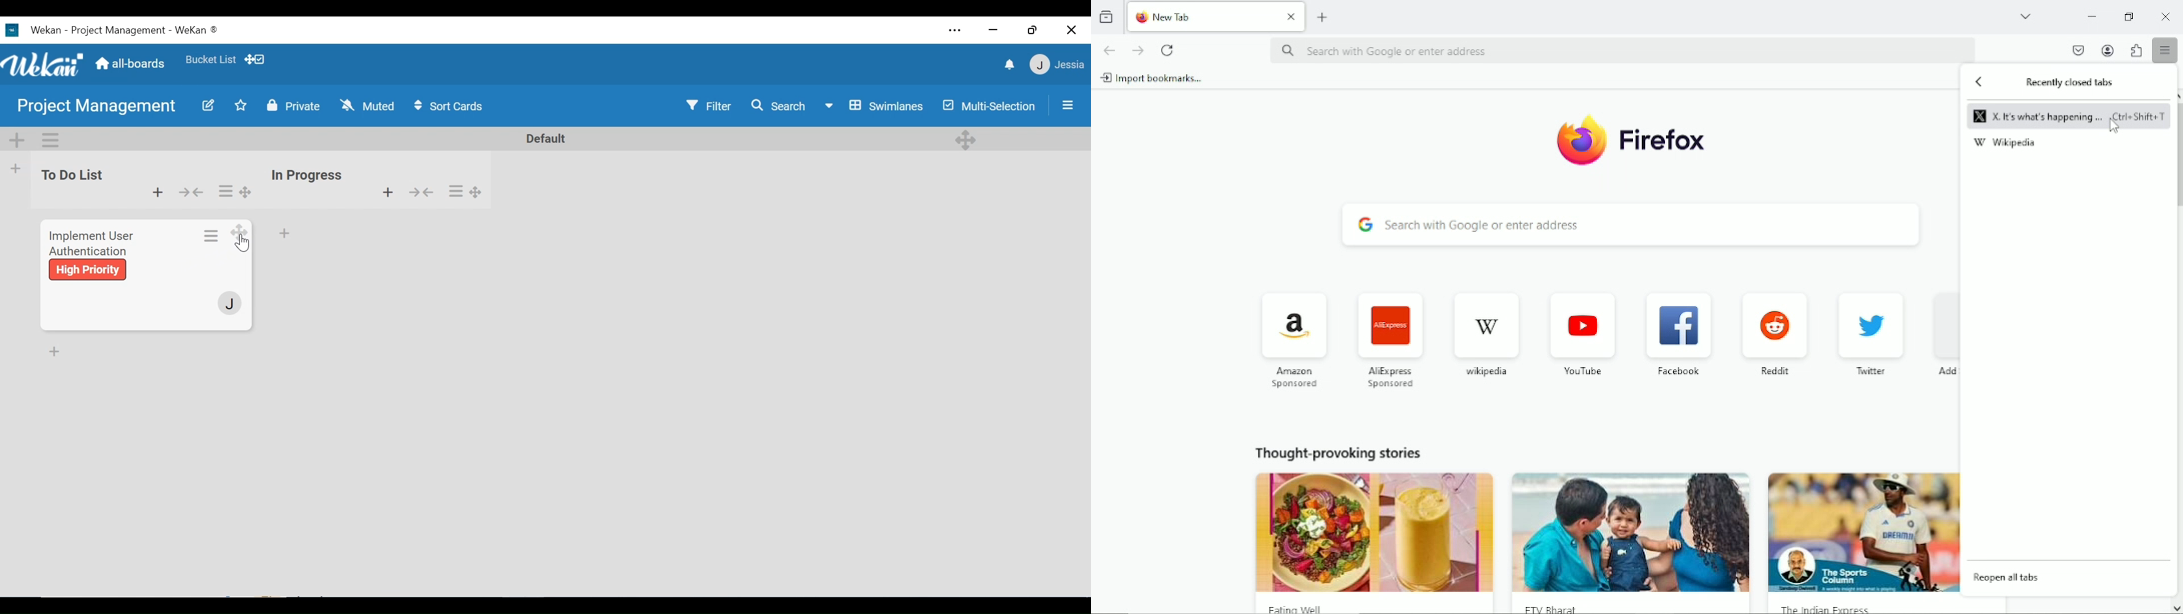  I want to click on account, so click(2108, 51).